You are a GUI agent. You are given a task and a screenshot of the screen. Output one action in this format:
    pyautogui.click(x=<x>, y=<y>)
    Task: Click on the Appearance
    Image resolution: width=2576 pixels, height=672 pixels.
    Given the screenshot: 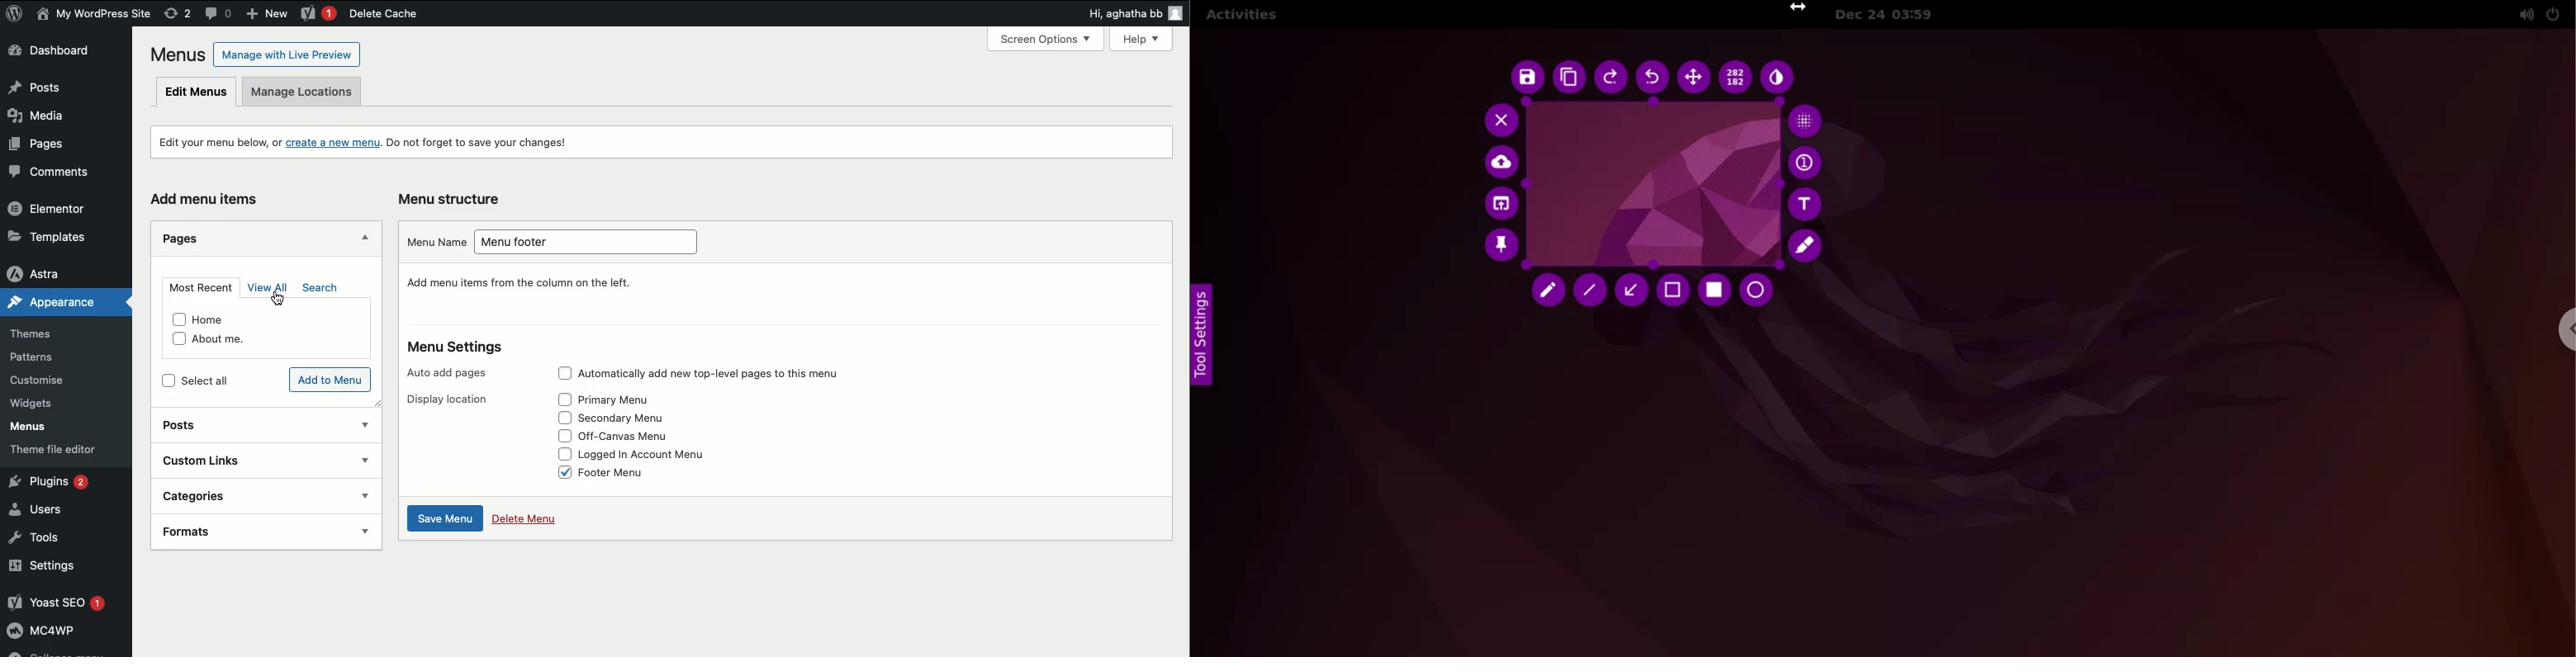 What is the action you would take?
    pyautogui.click(x=48, y=305)
    